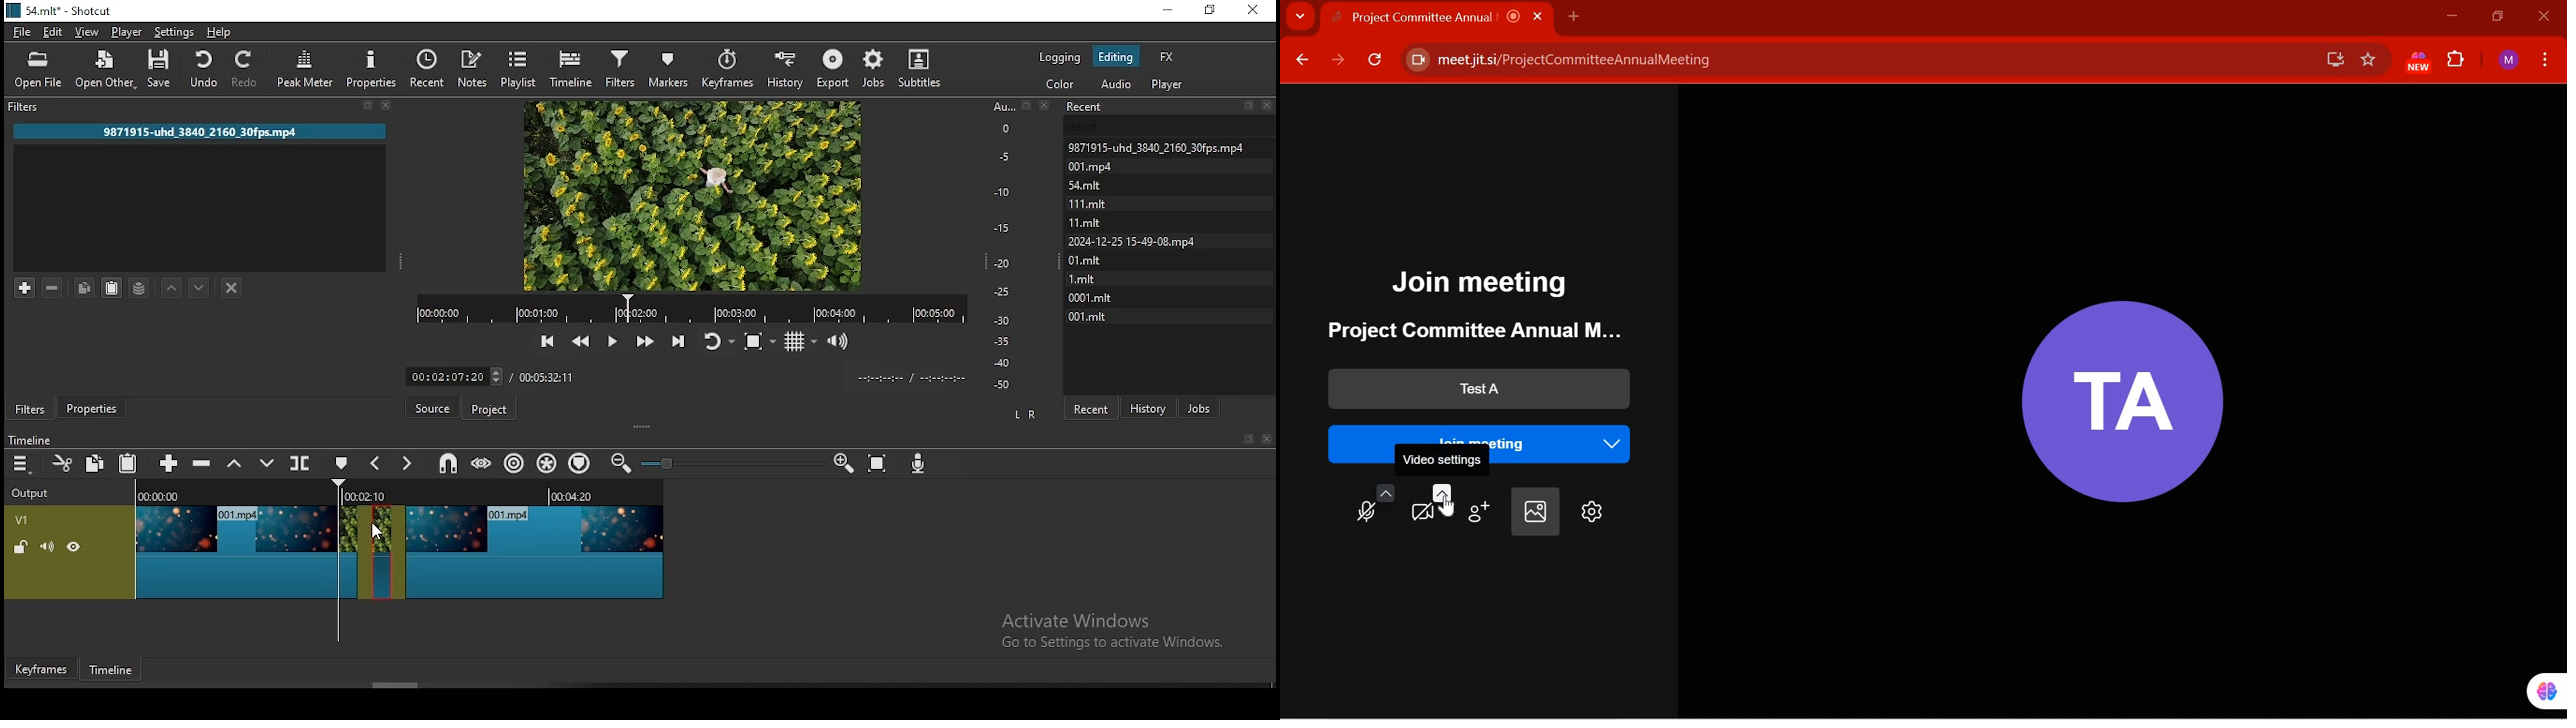  What do you see at coordinates (667, 68) in the screenshot?
I see `markers` at bounding box center [667, 68].